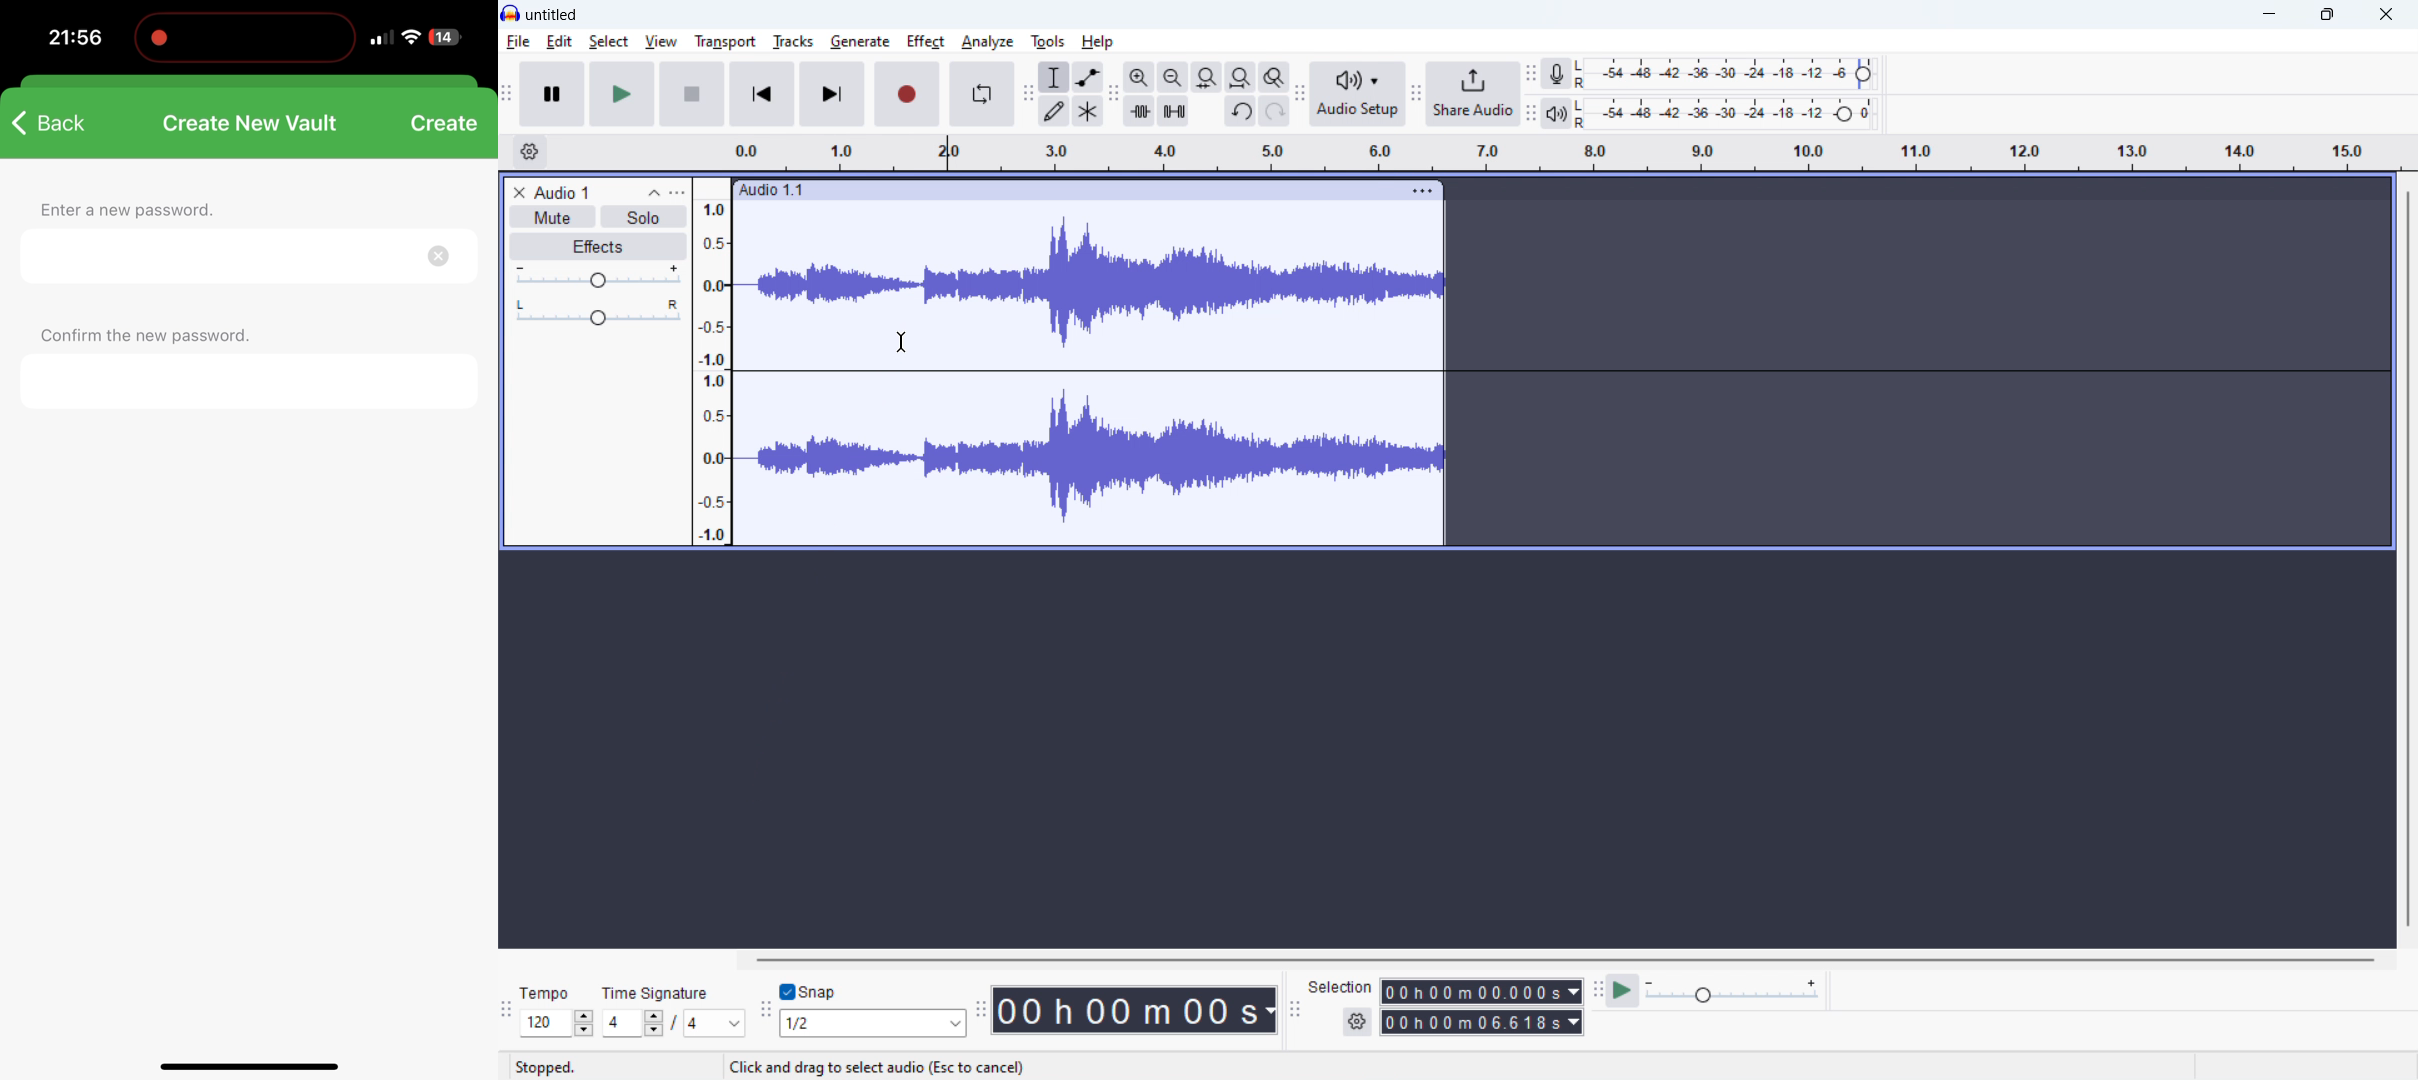 The height and width of the screenshot is (1092, 2436). I want to click on enter a new password, so click(127, 206).